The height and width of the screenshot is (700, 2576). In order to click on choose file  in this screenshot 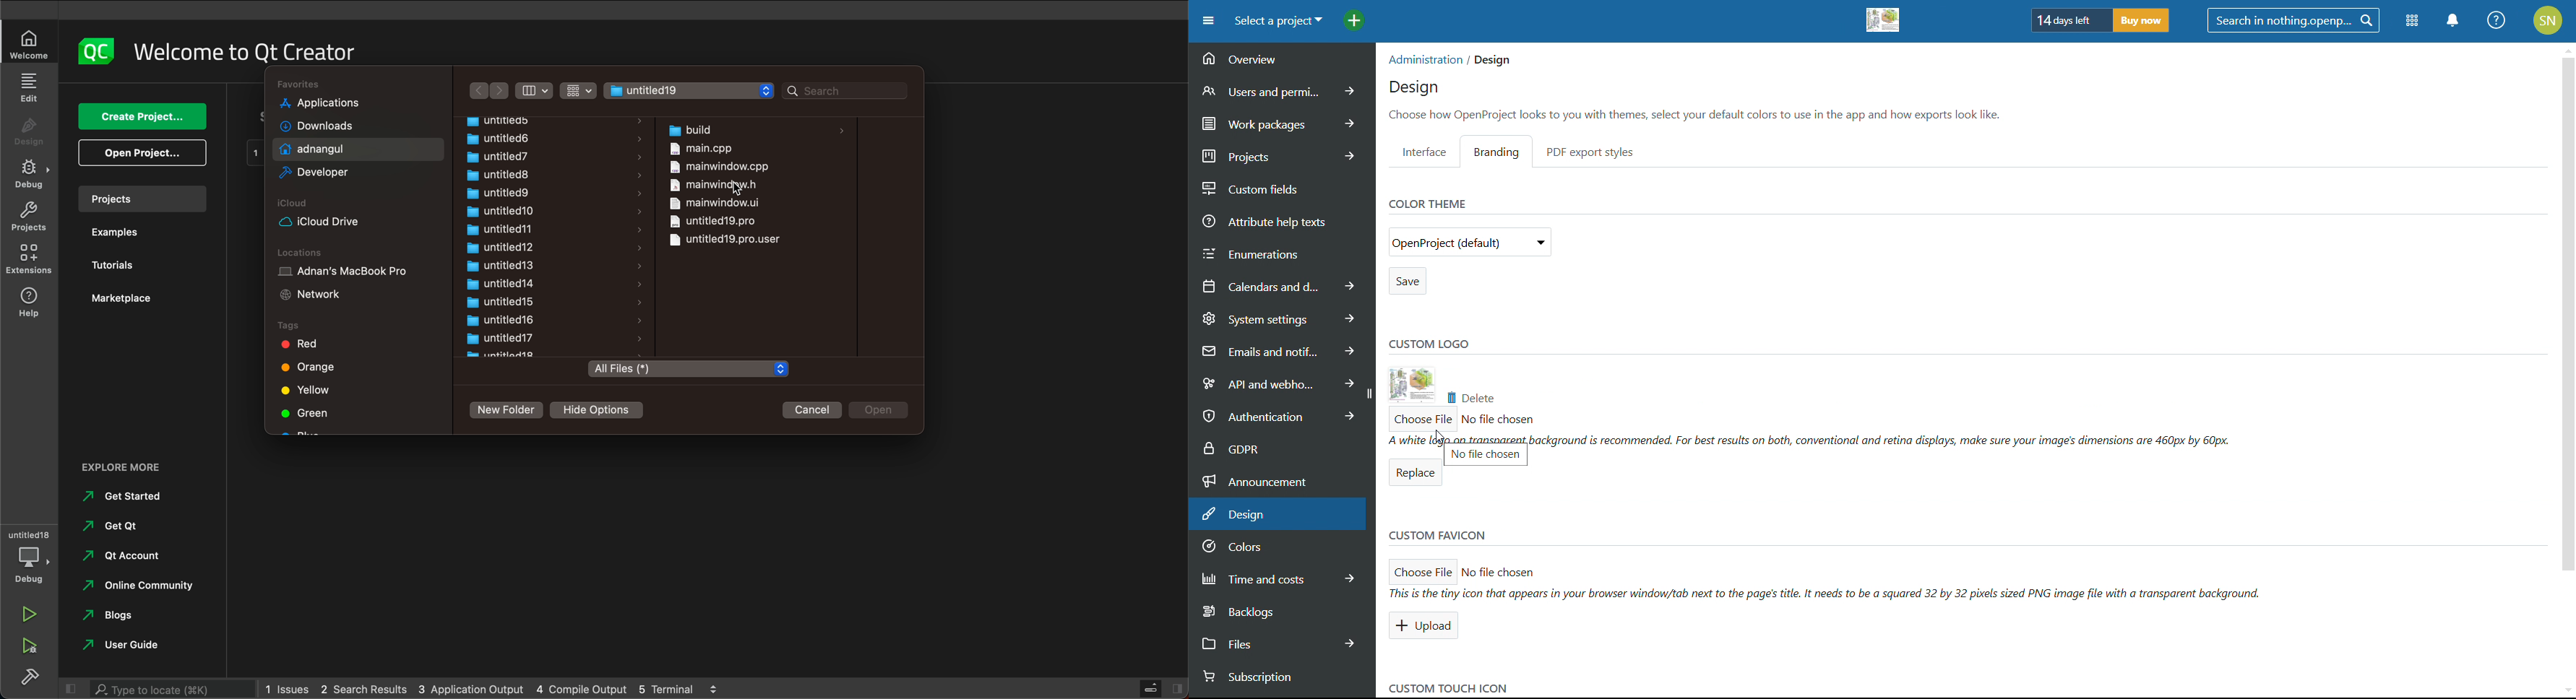, I will do `click(1423, 568)`.